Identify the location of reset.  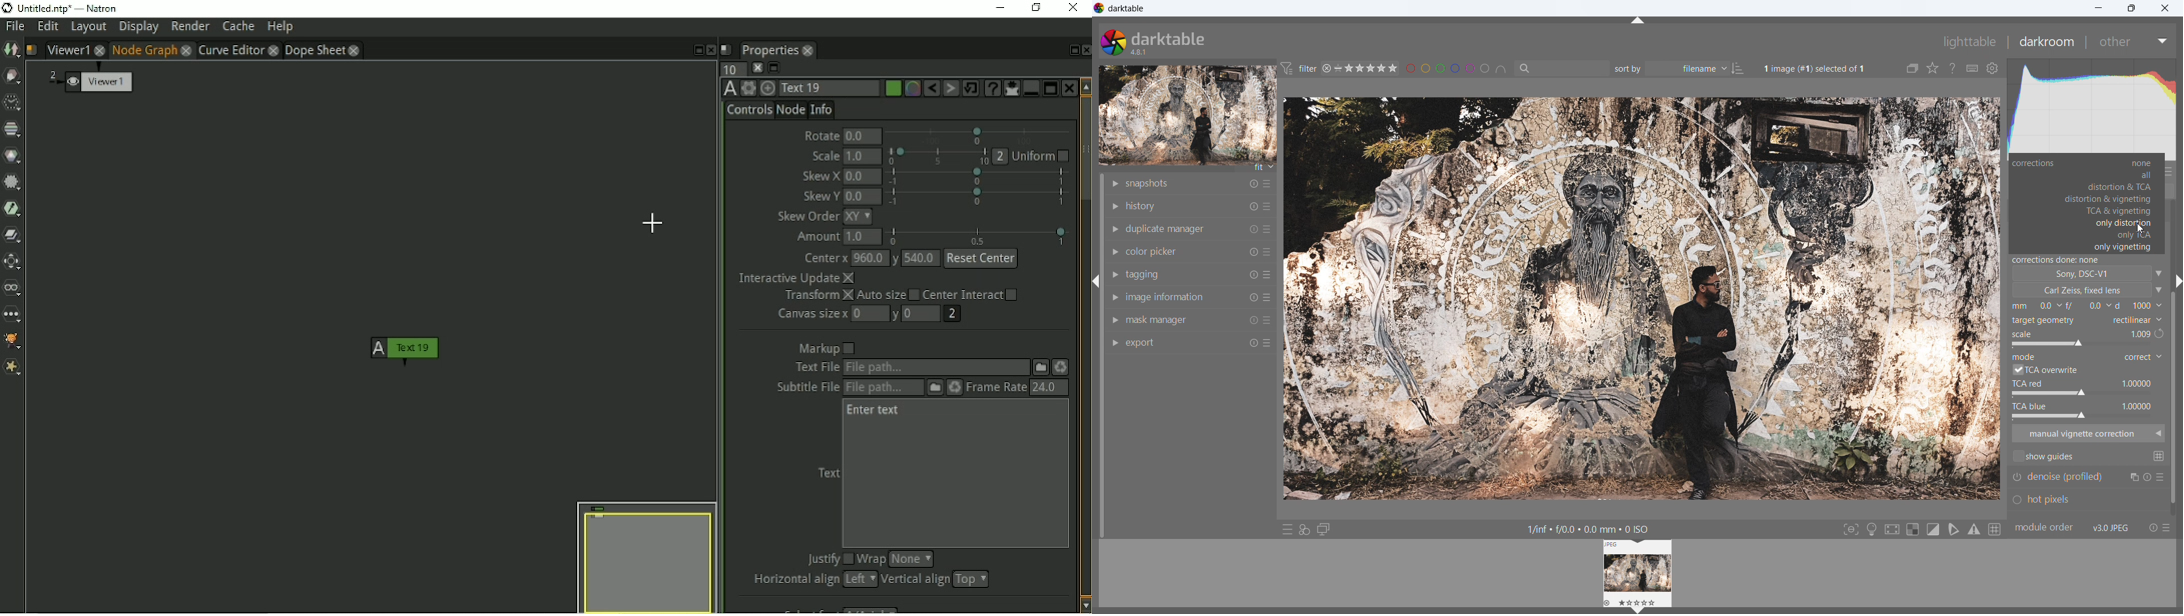
(2153, 529).